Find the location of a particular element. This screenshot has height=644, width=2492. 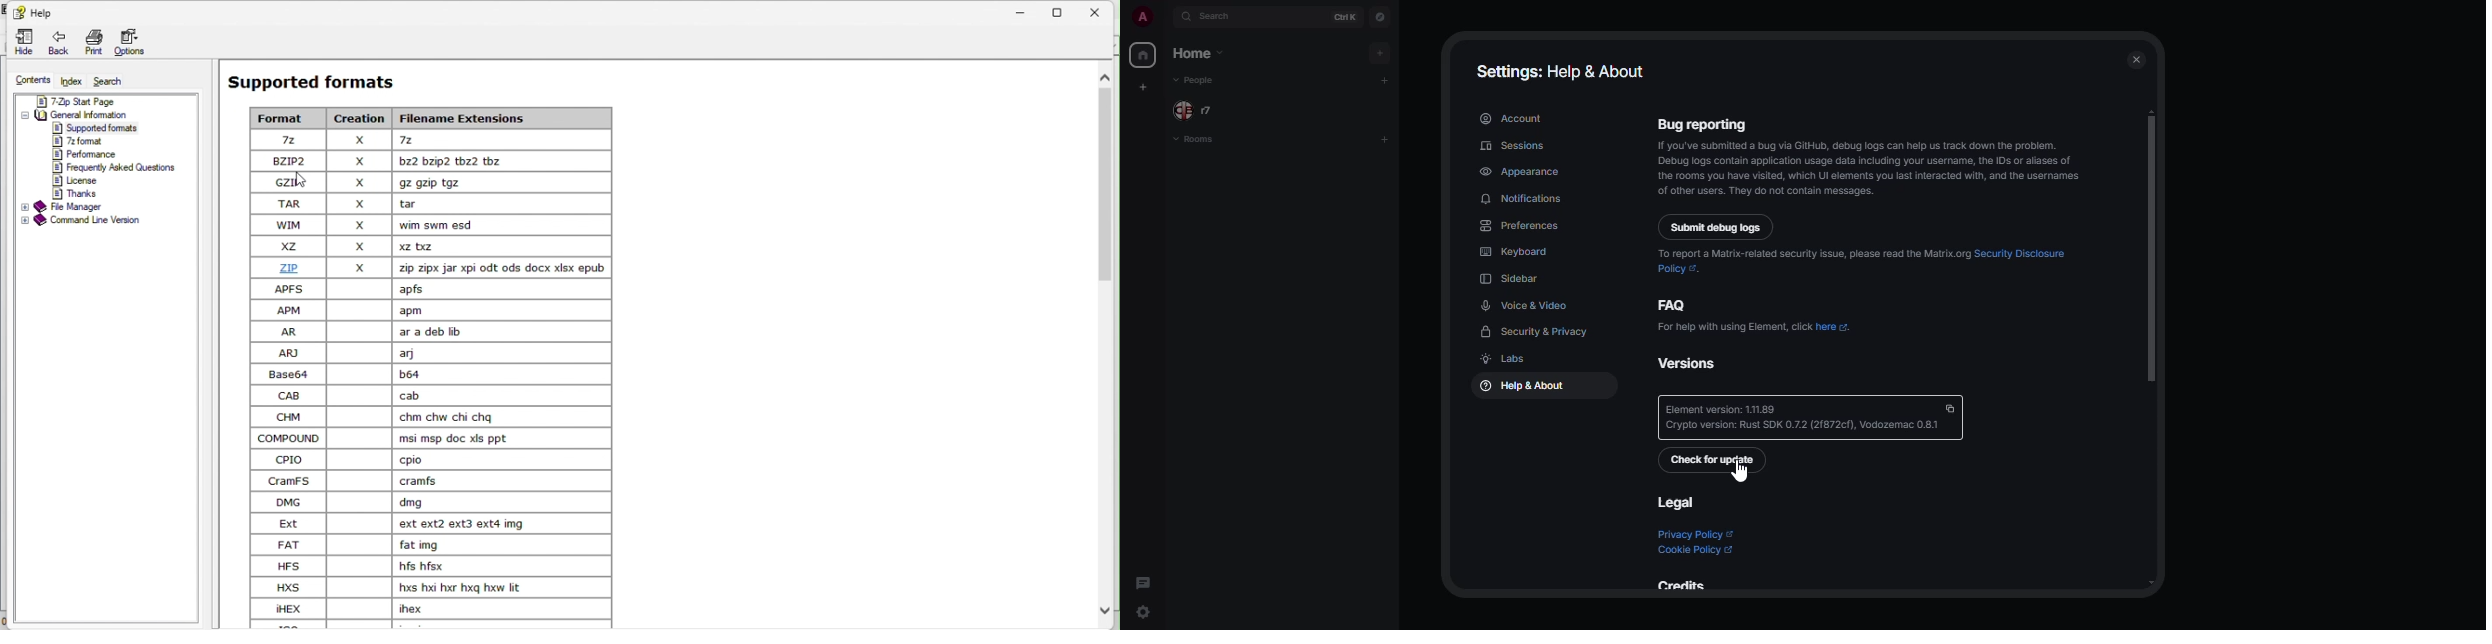

create myspace is located at coordinates (1145, 86).